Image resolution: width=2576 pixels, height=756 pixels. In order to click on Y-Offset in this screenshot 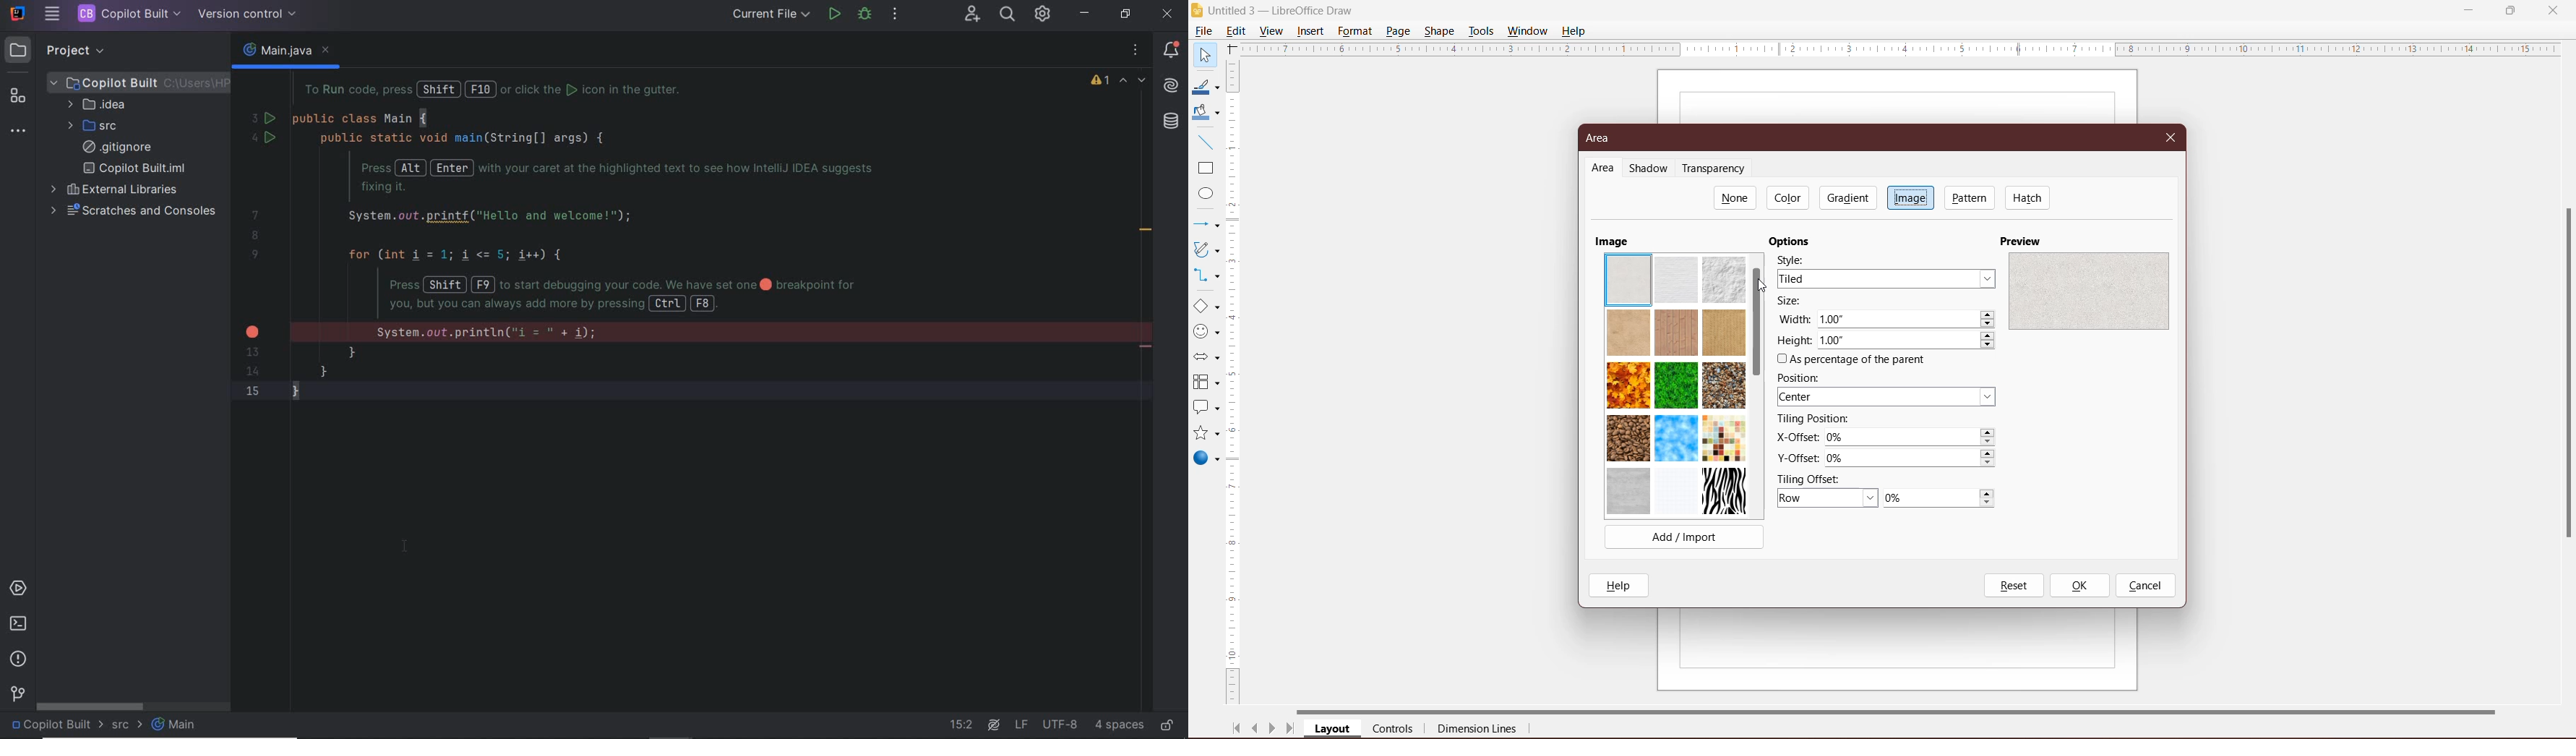, I will do `click(1798, 456)`.